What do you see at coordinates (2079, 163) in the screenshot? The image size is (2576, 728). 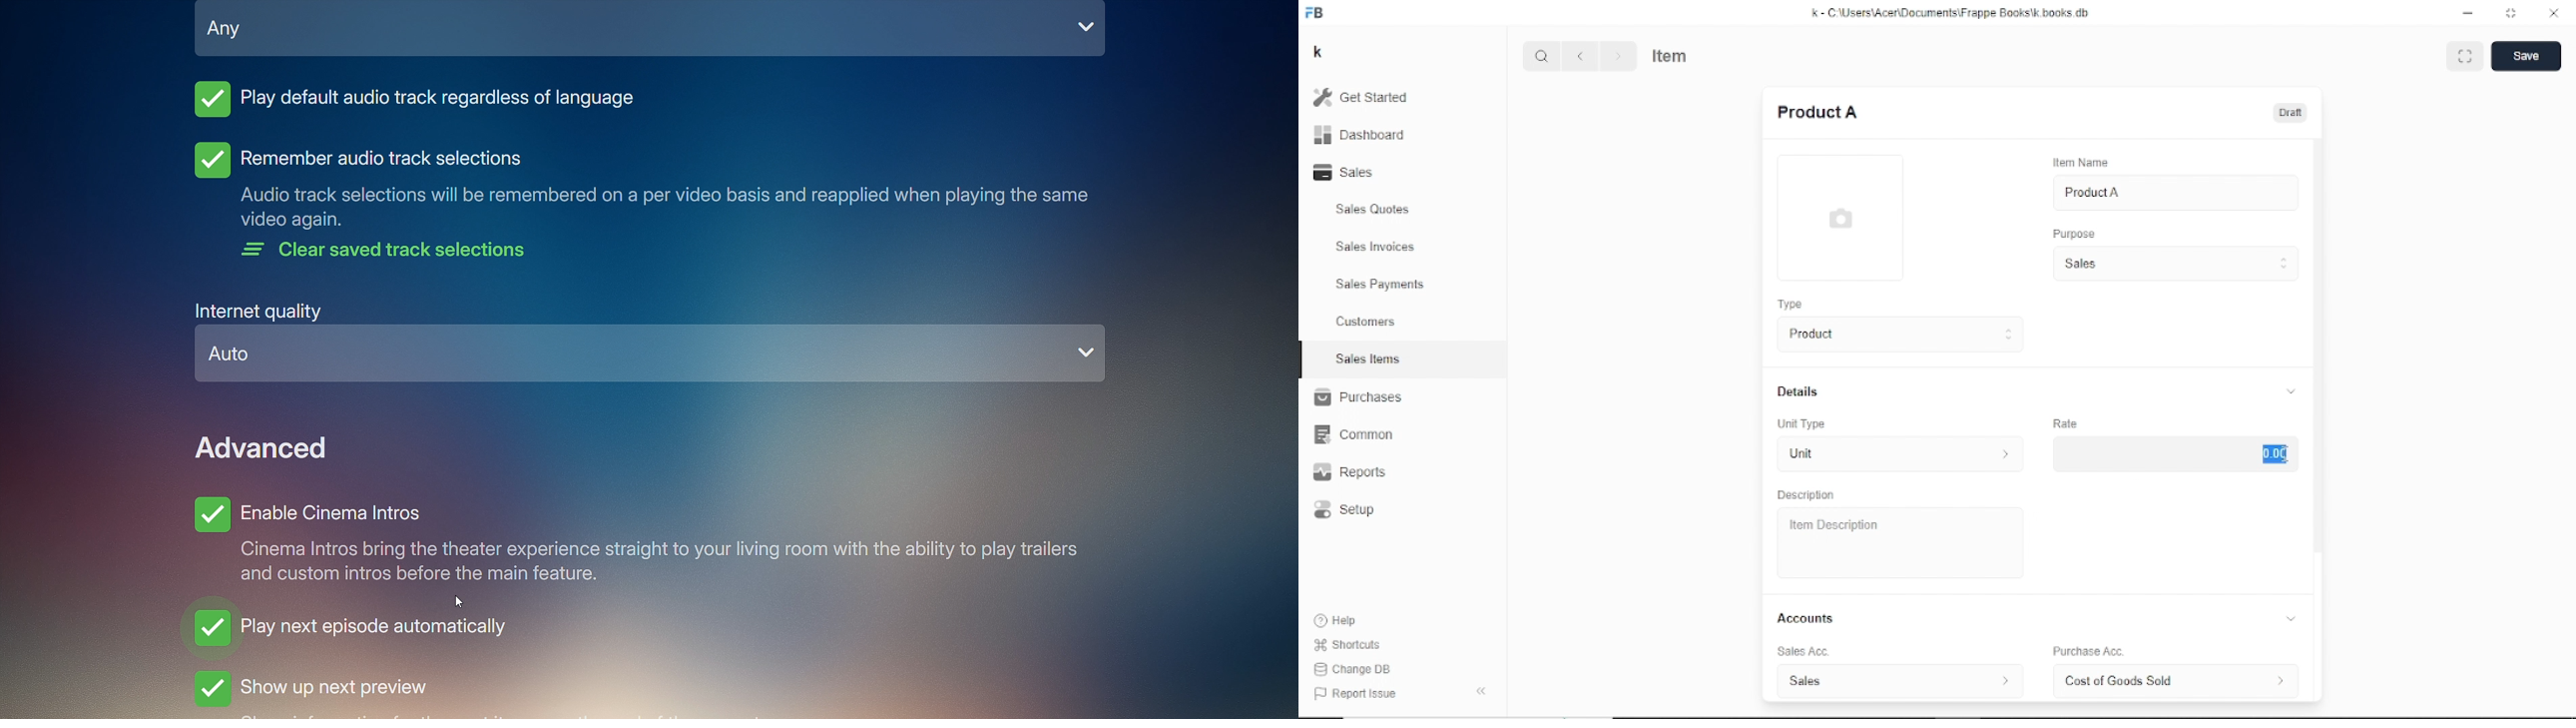 I see `Item Name` at bounding box center [2079, 163].